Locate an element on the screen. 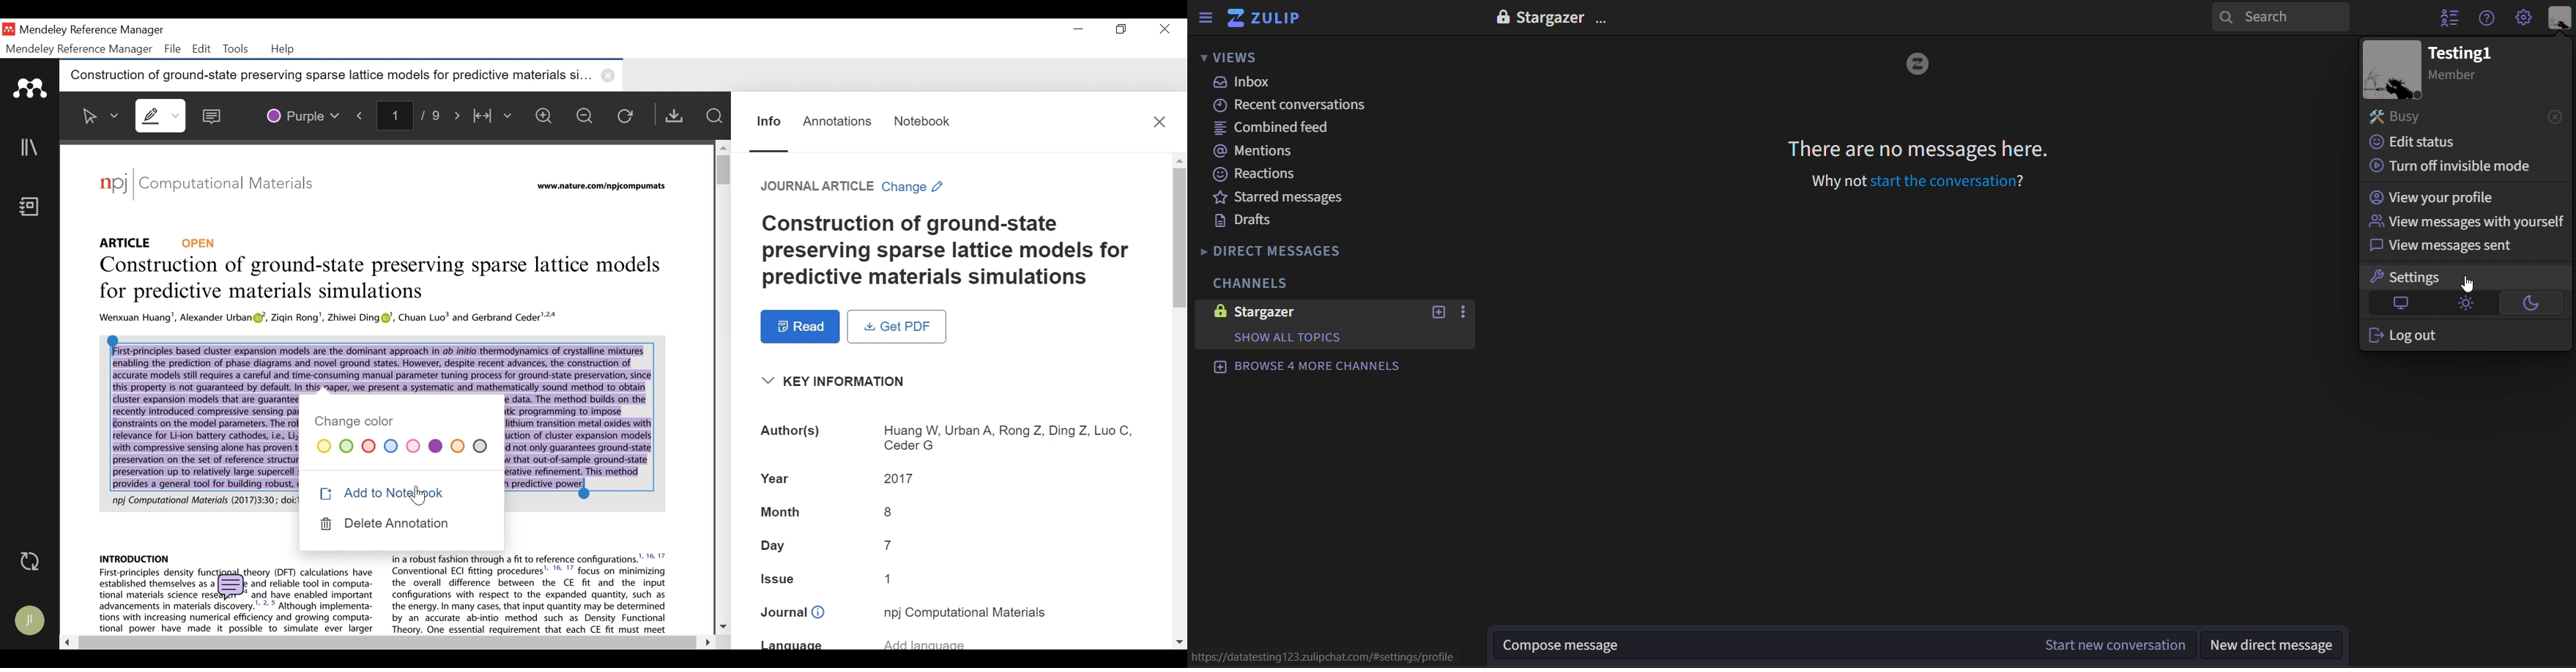 Image resolution: width=2576 pixels, height=672 pixels. PDF Context is located at coordinates (330, 319).